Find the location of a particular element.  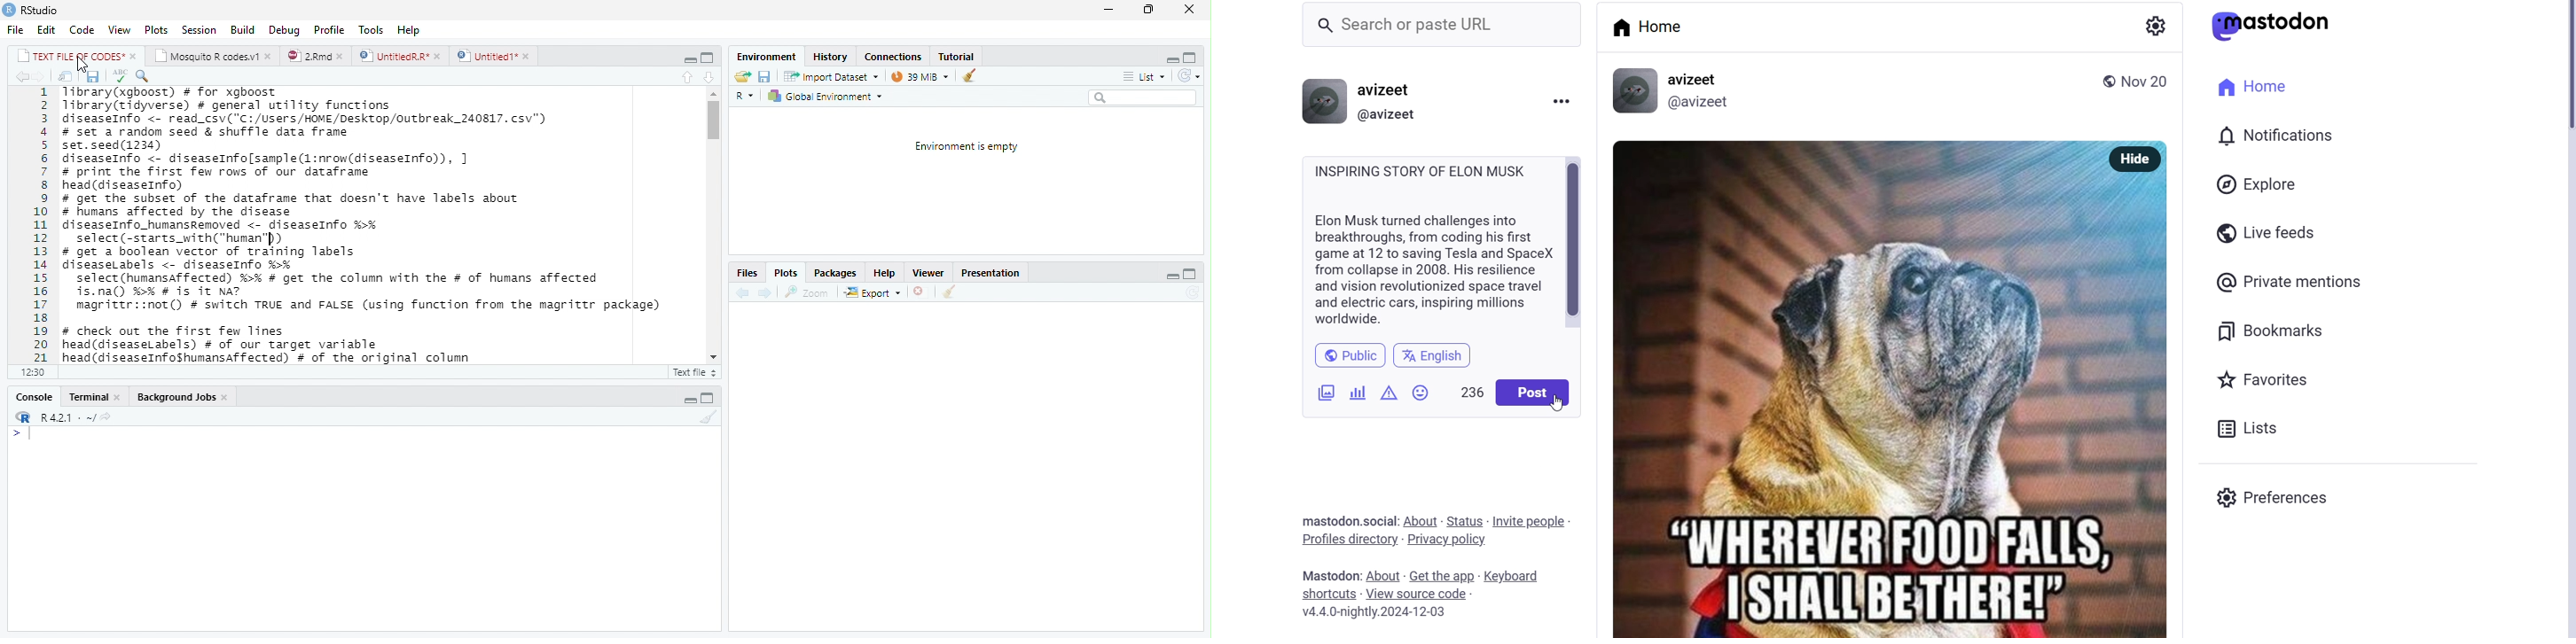

Code is located at coordinates (80, 30).